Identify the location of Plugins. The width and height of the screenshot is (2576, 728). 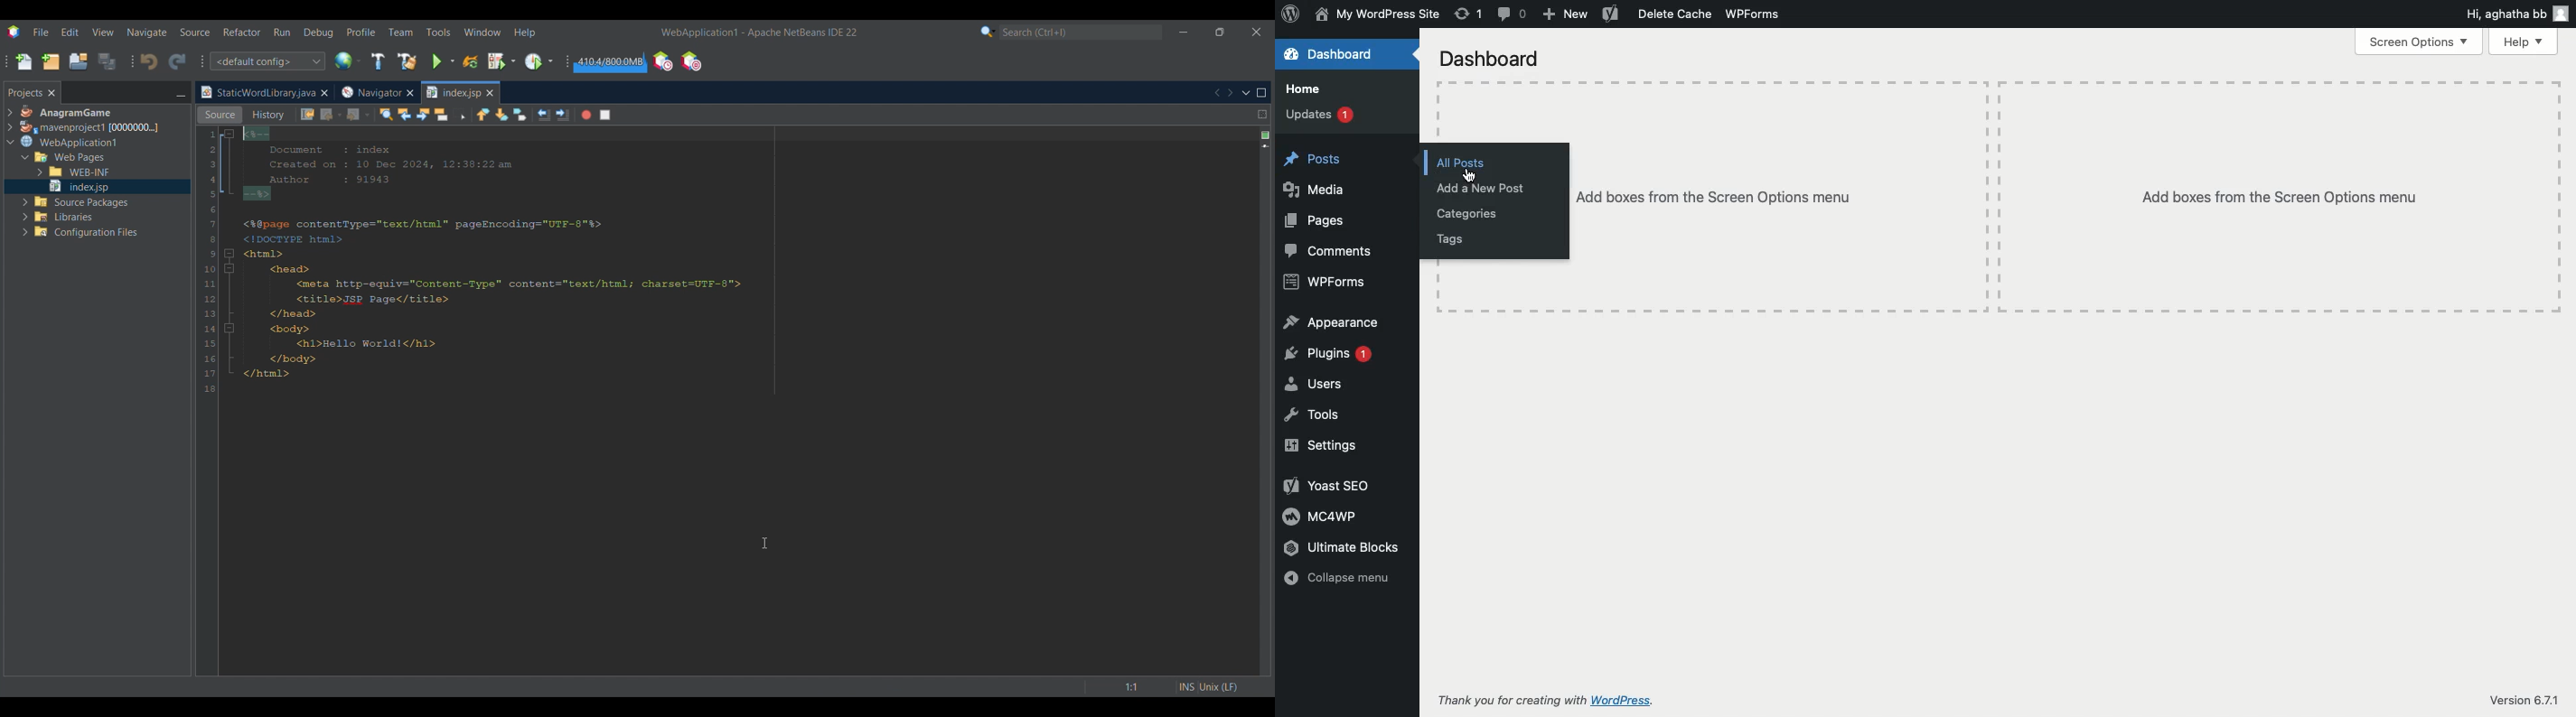
(1330, 355).